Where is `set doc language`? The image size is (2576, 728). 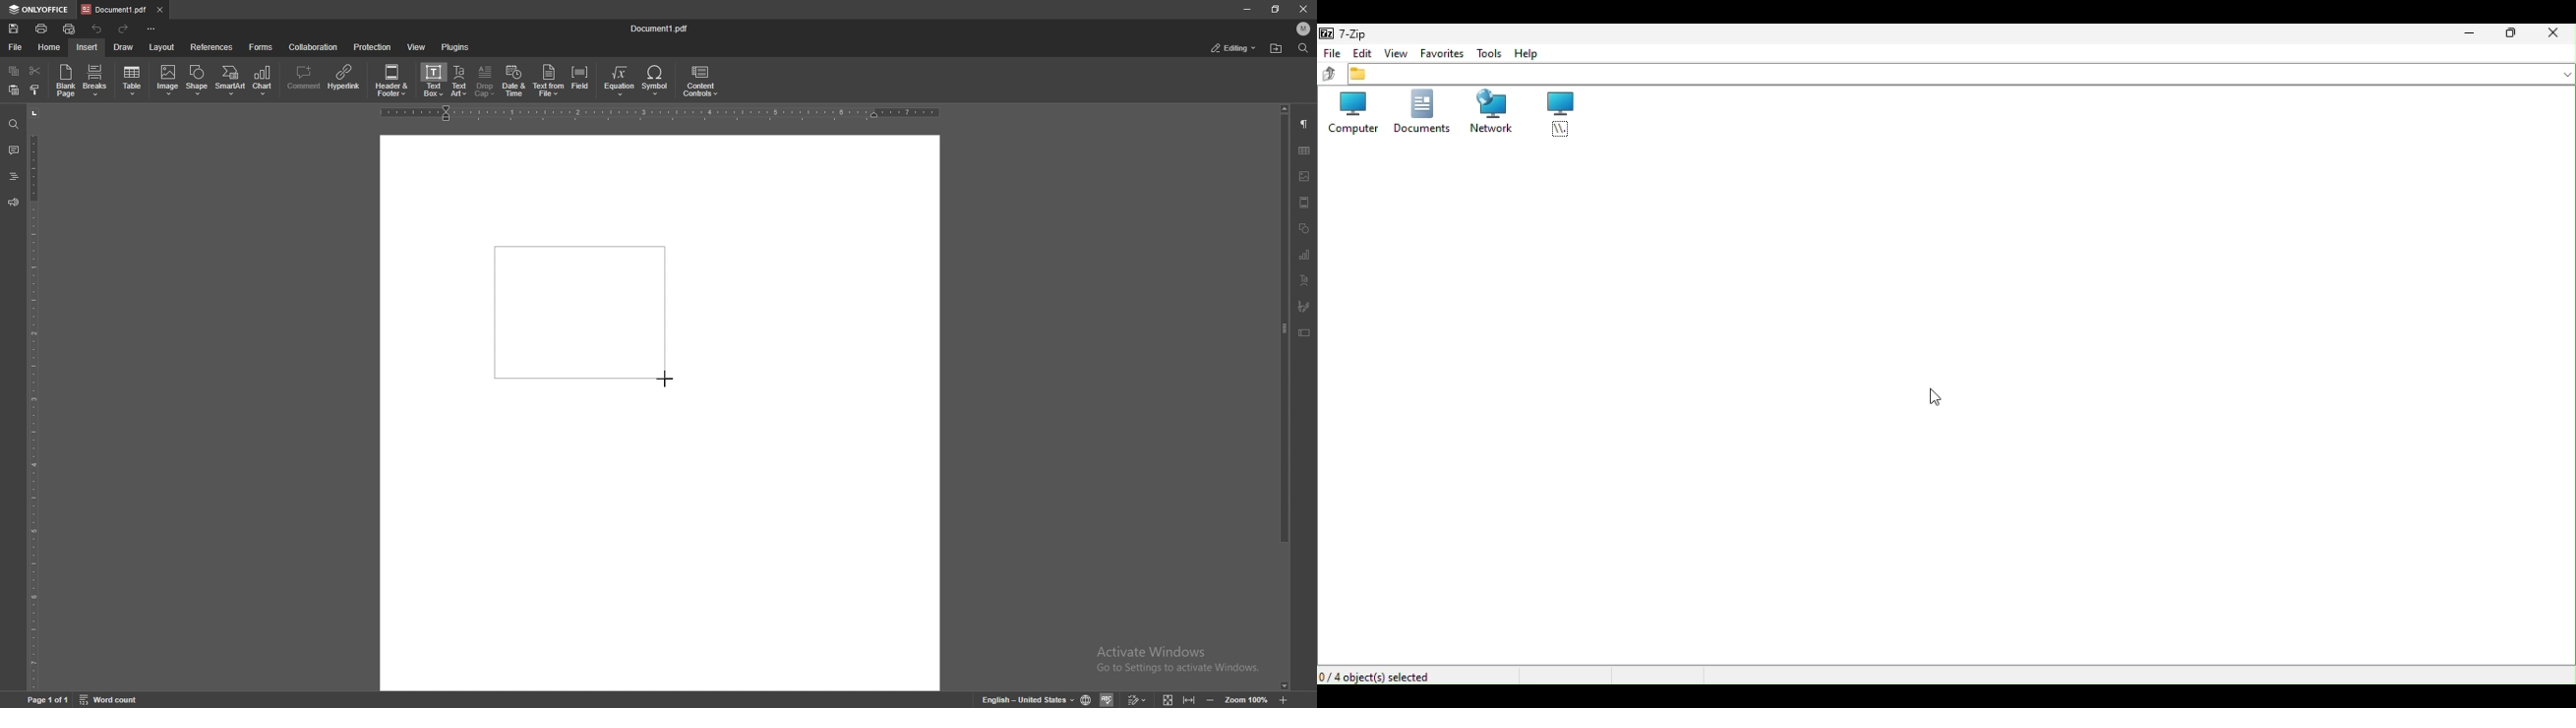 set doc language is located at coordinates (1087, 700).